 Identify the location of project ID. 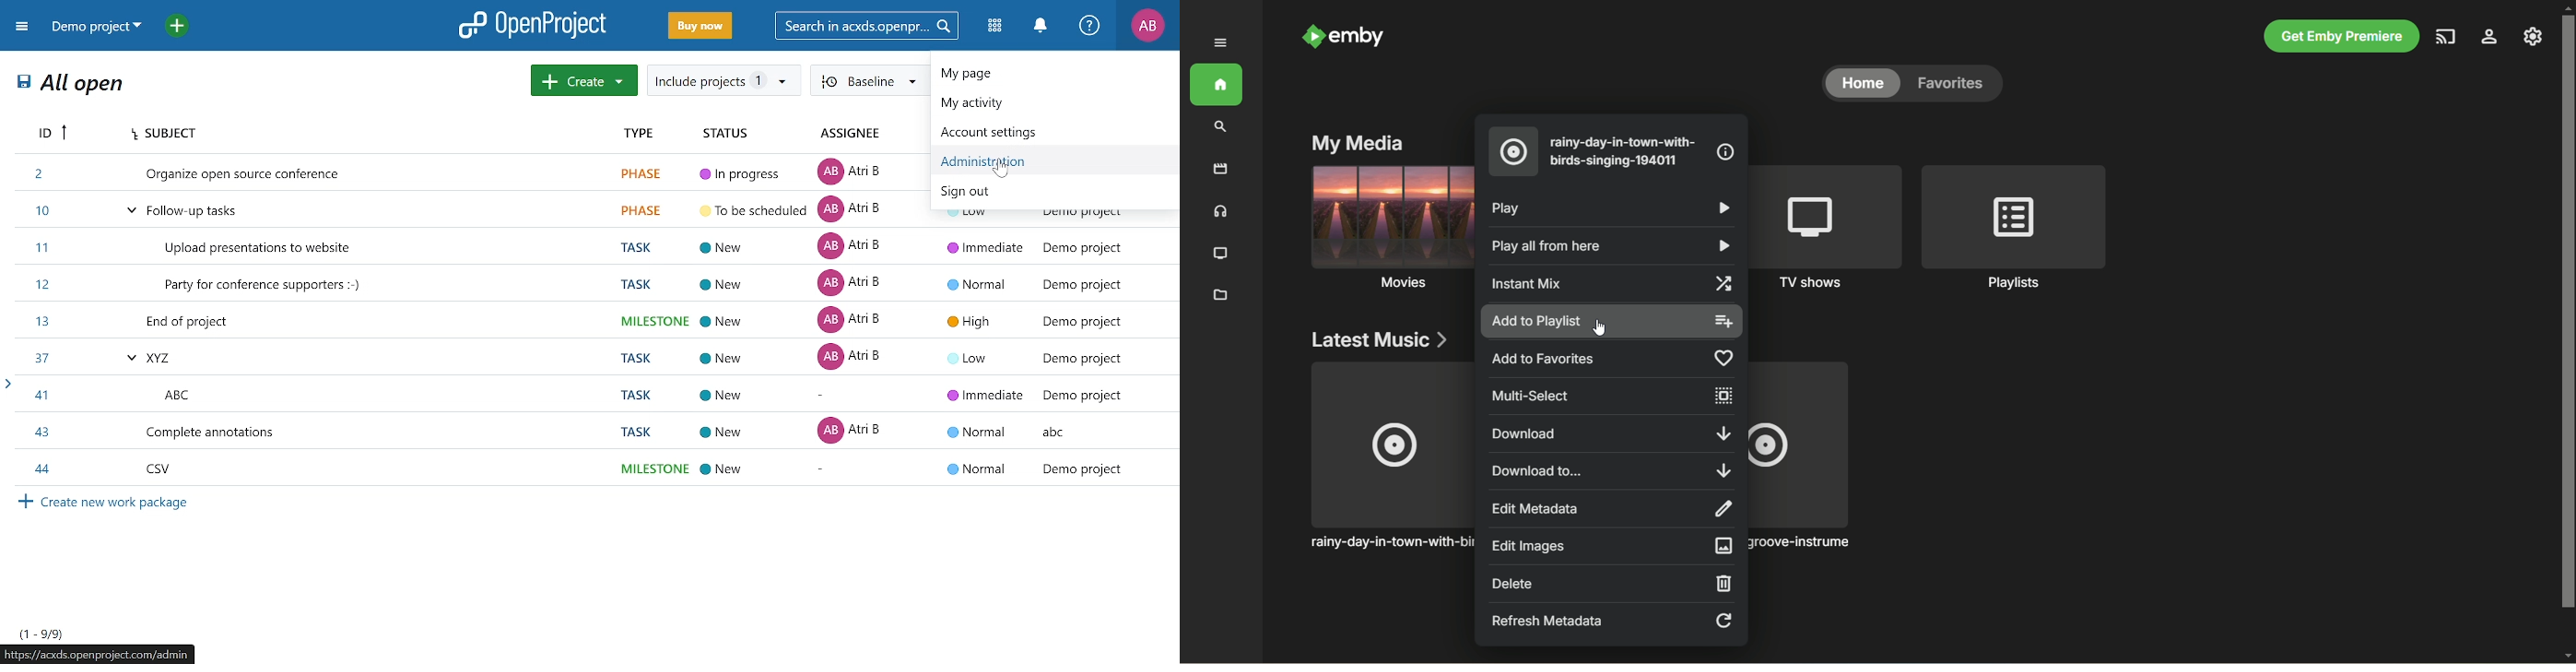
(49, 133).